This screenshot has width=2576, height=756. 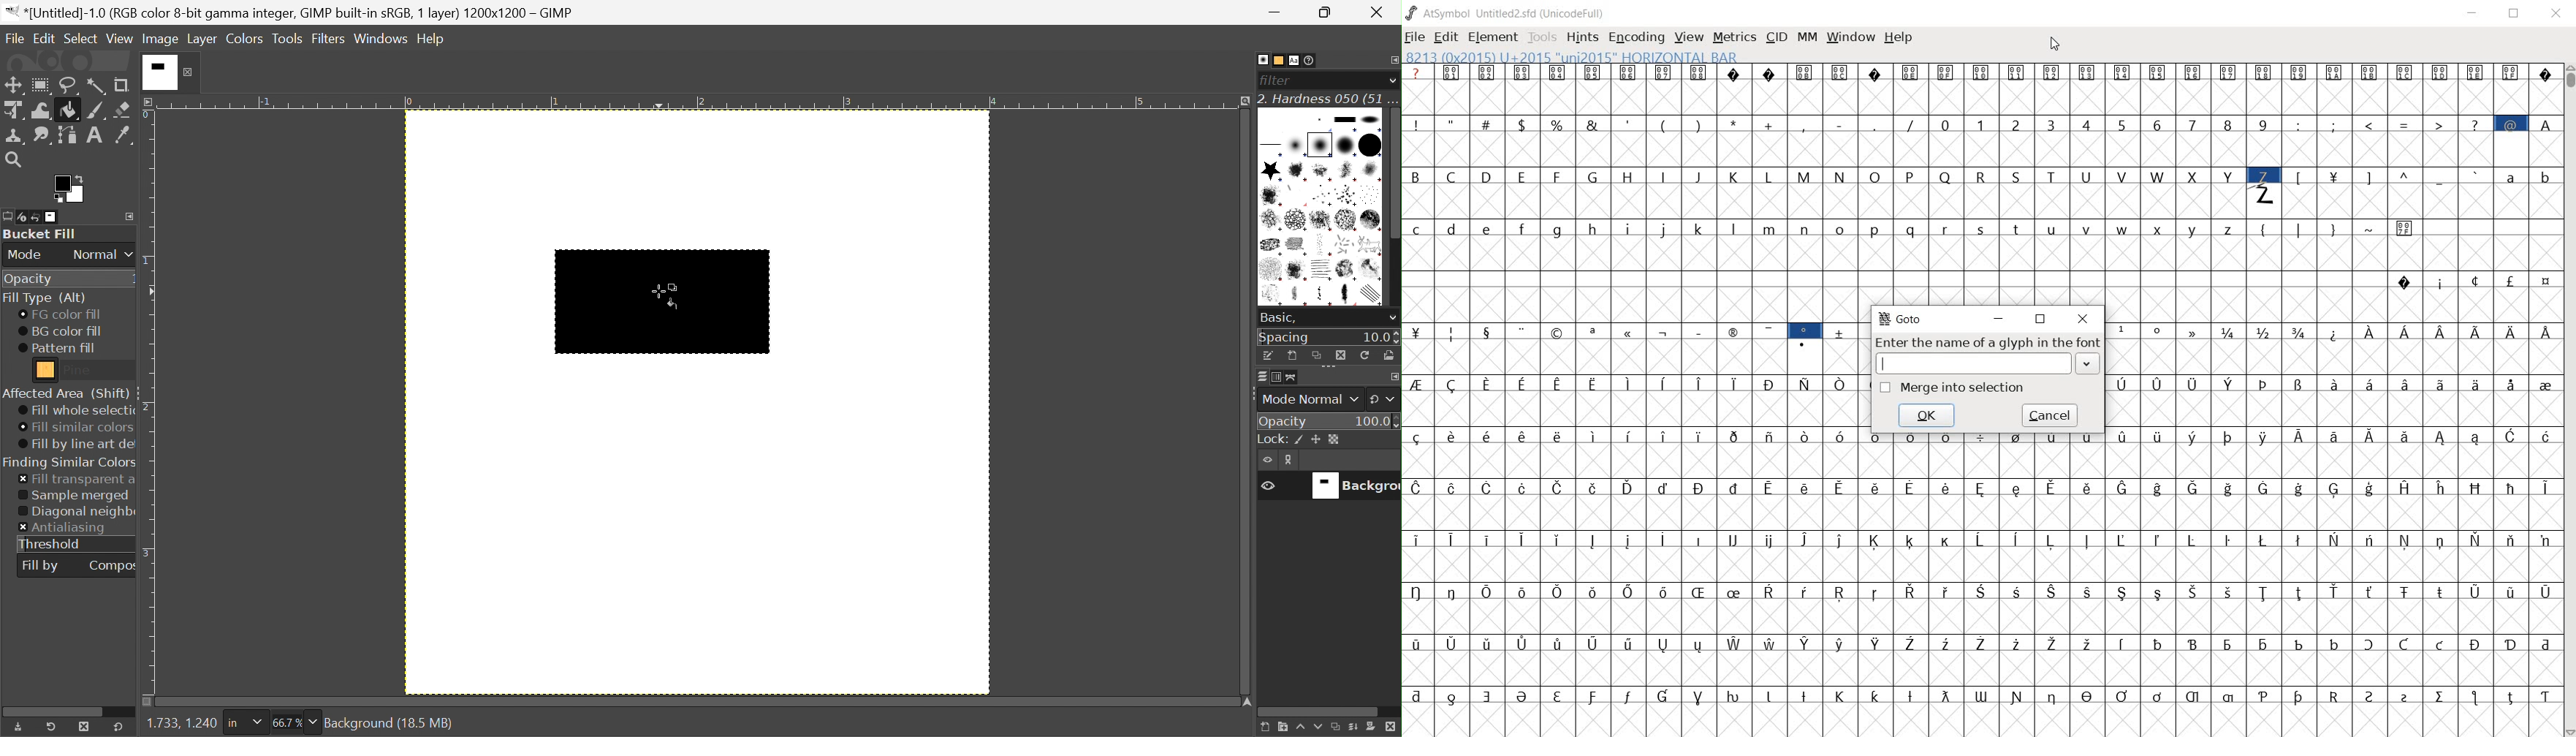 What do you see at coordinates (42, 110) in the screenshot?
I see `Warp Transform ` at bounding box center [42, 110].